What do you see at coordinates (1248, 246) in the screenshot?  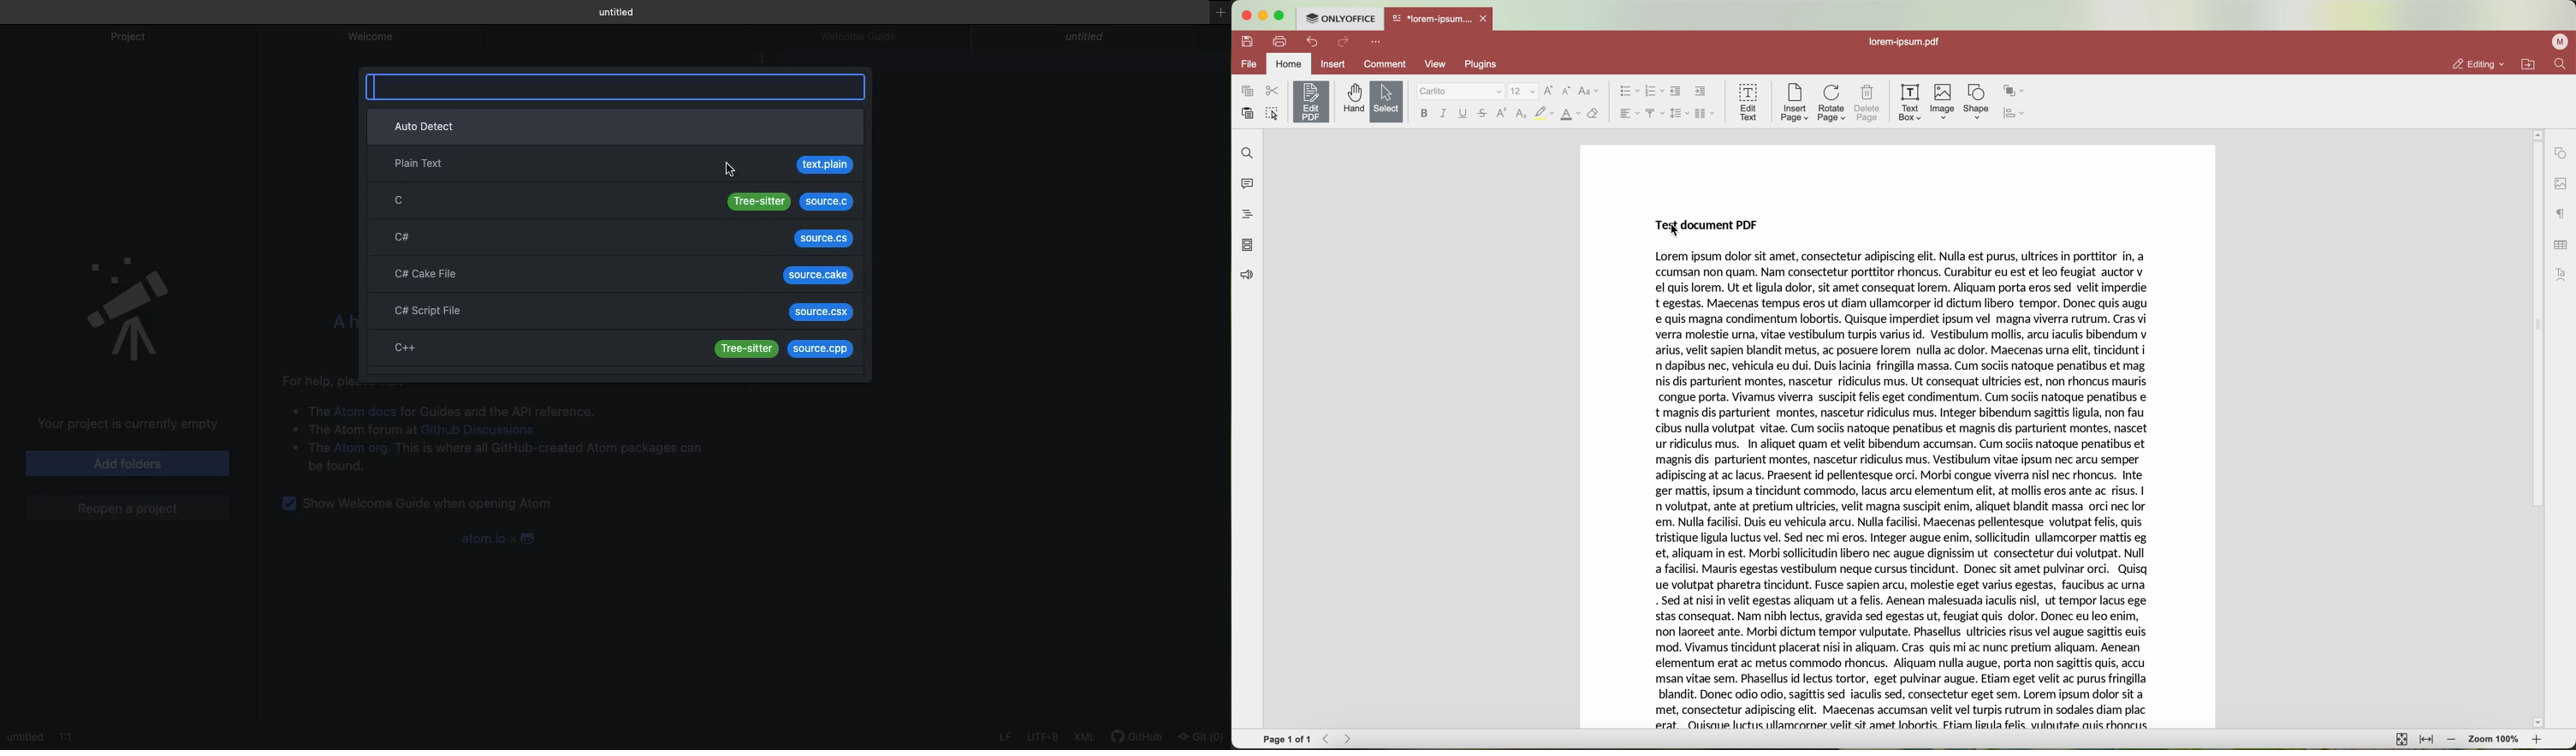 I see `page thumbnails` at bounding box center [1248, 246].